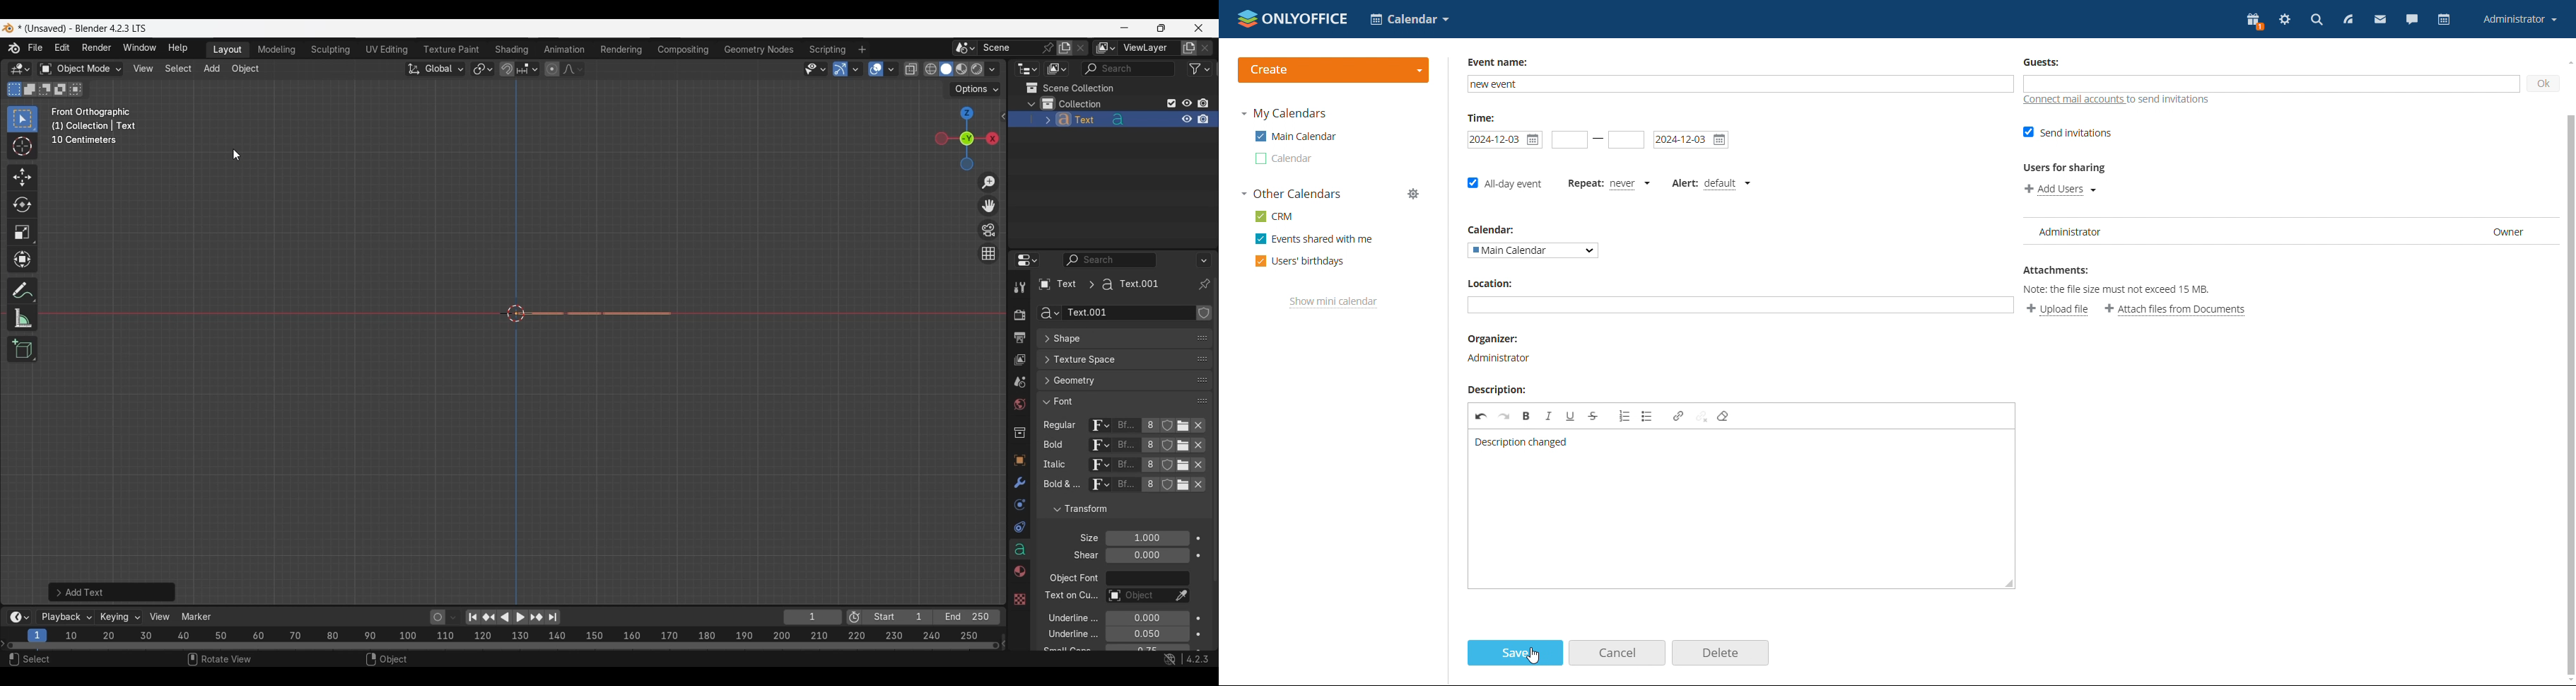 The height and width of the screenshot is (700, 2576). I want to click on mail, so click(2379, 20).